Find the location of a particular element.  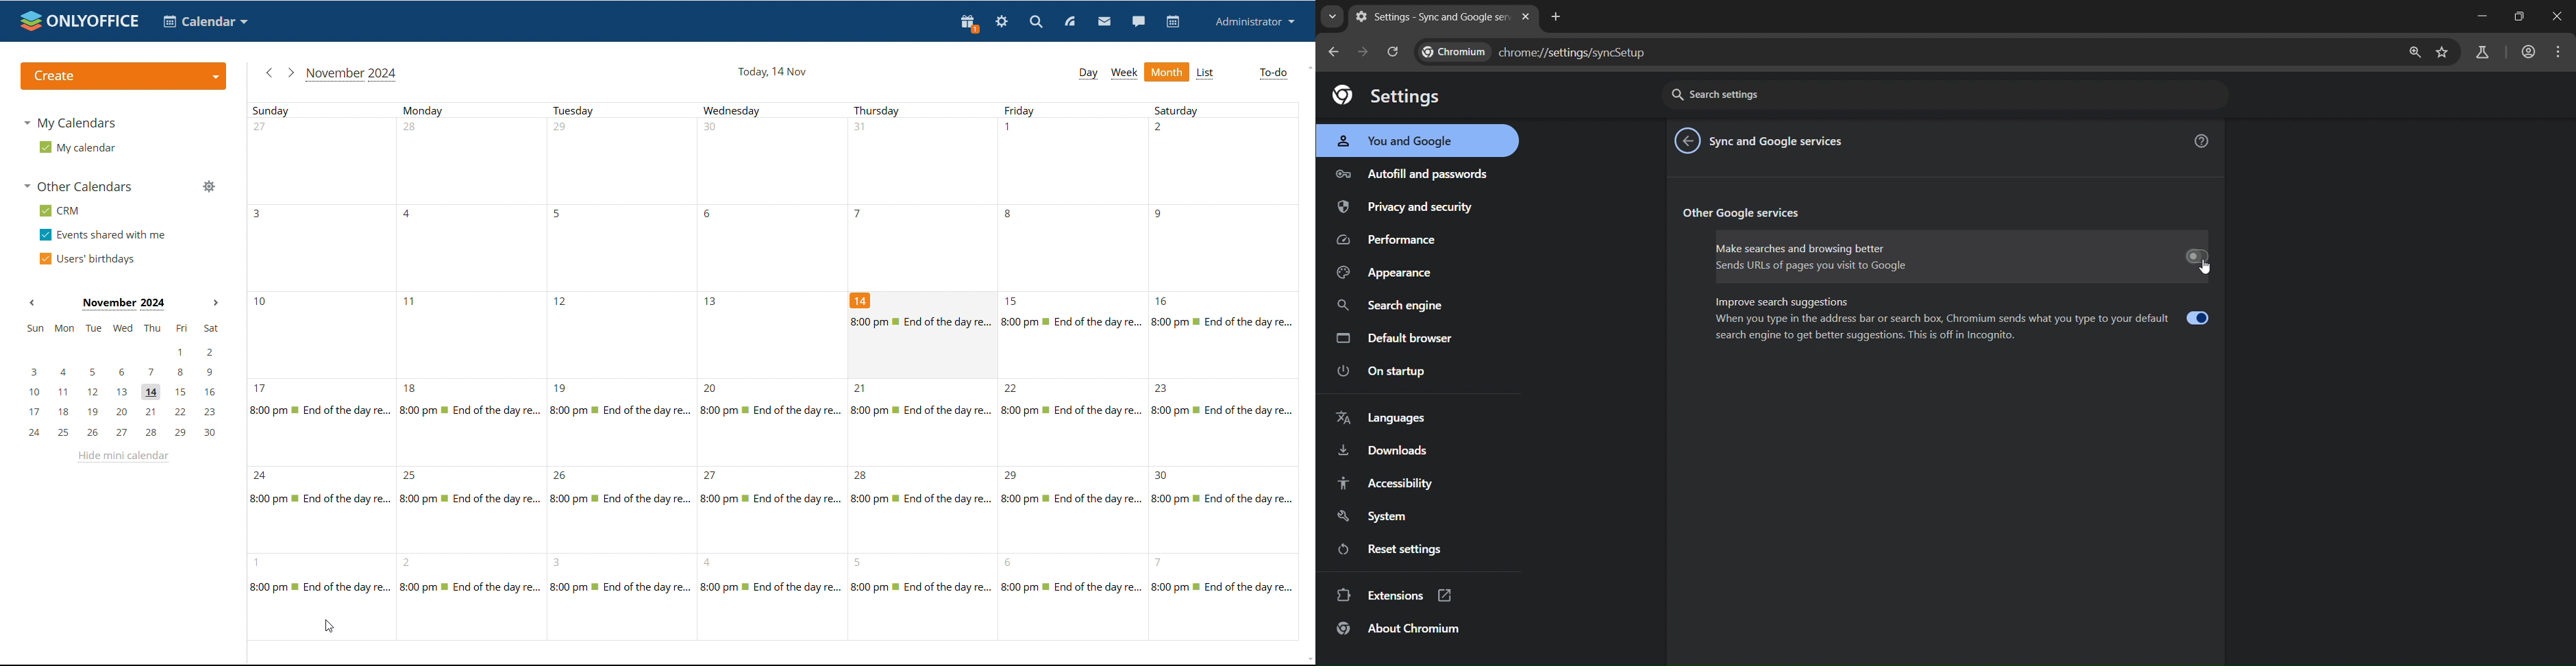

month view is located at coordinates (1166, 71).